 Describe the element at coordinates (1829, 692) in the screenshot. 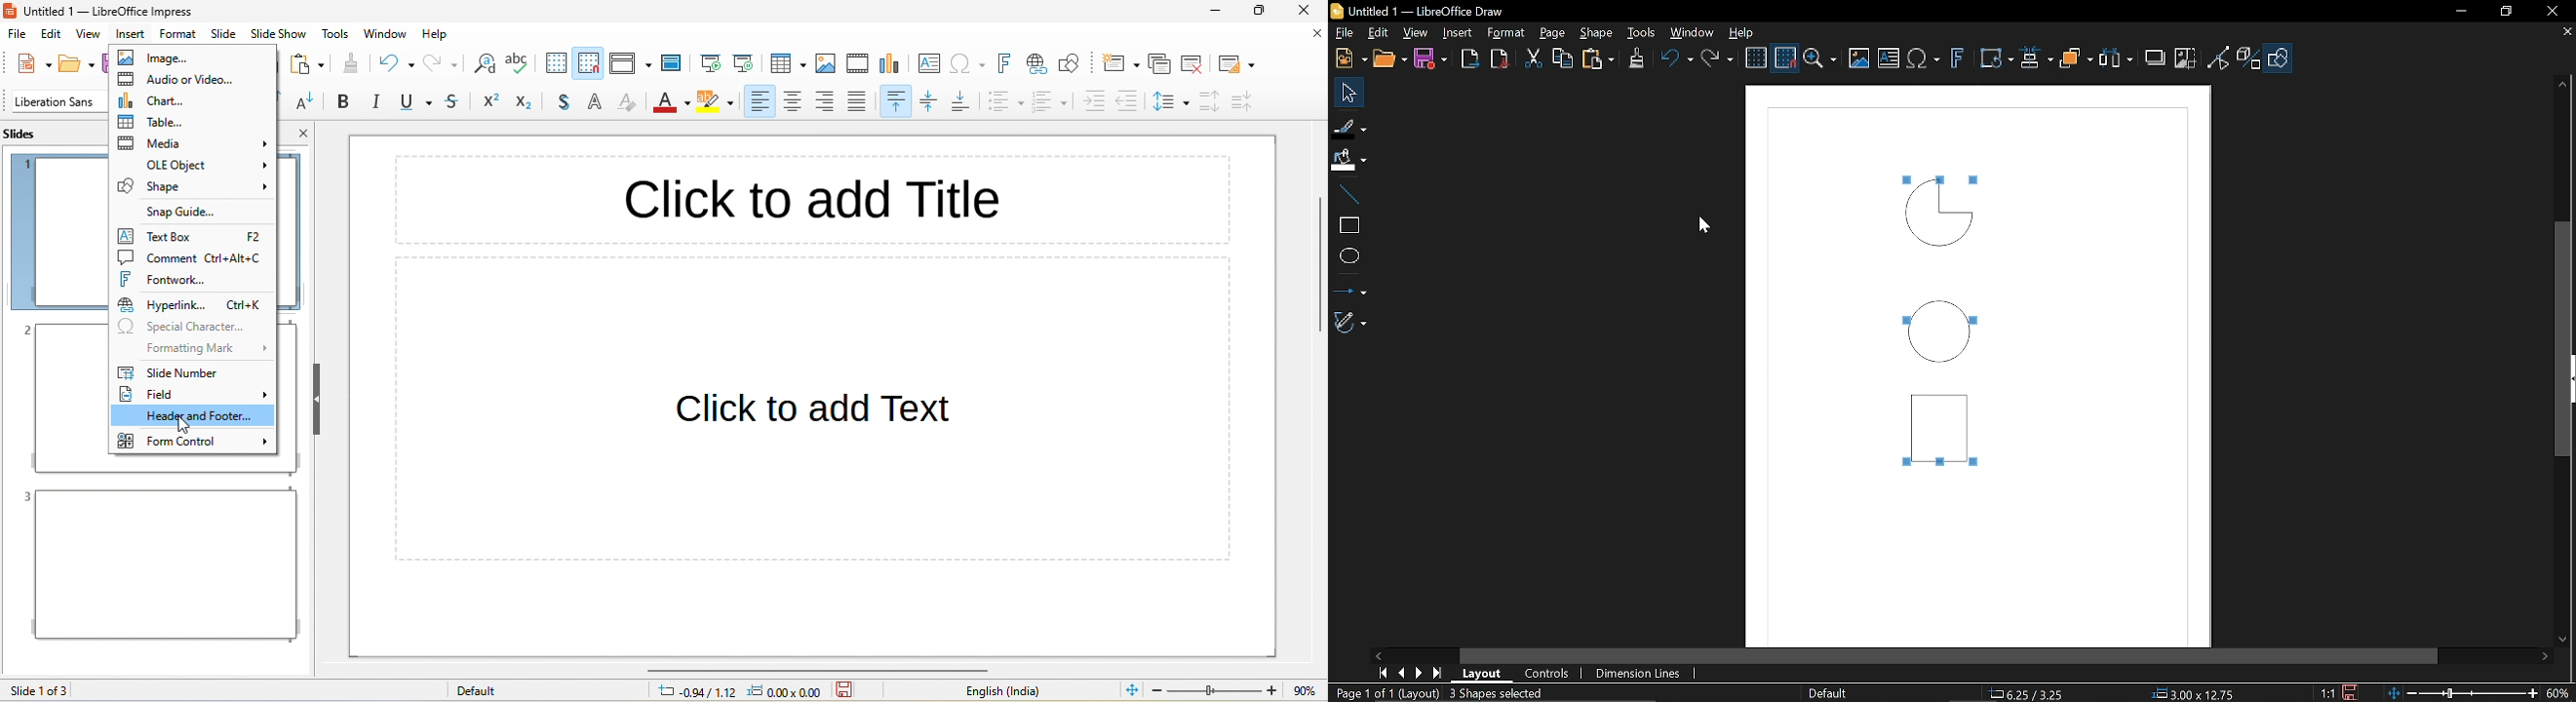

I see `slide Master name` at that location.